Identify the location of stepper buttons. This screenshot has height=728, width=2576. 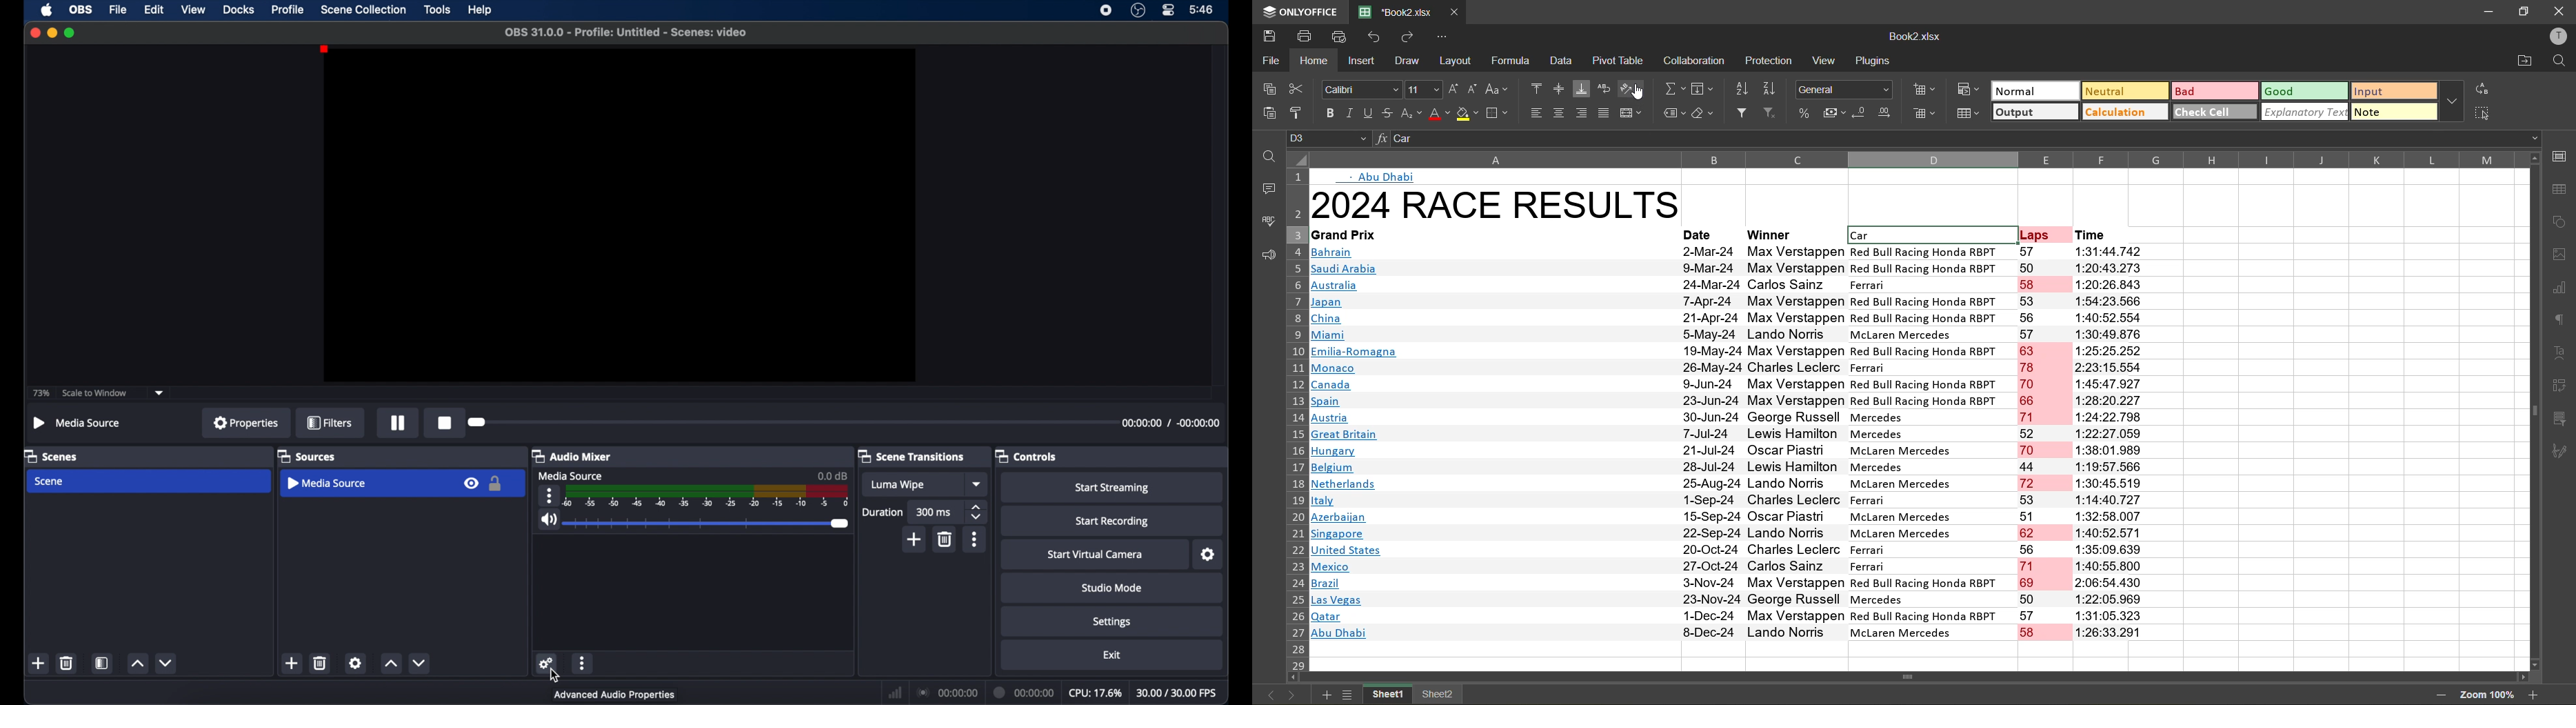
(976, 512).